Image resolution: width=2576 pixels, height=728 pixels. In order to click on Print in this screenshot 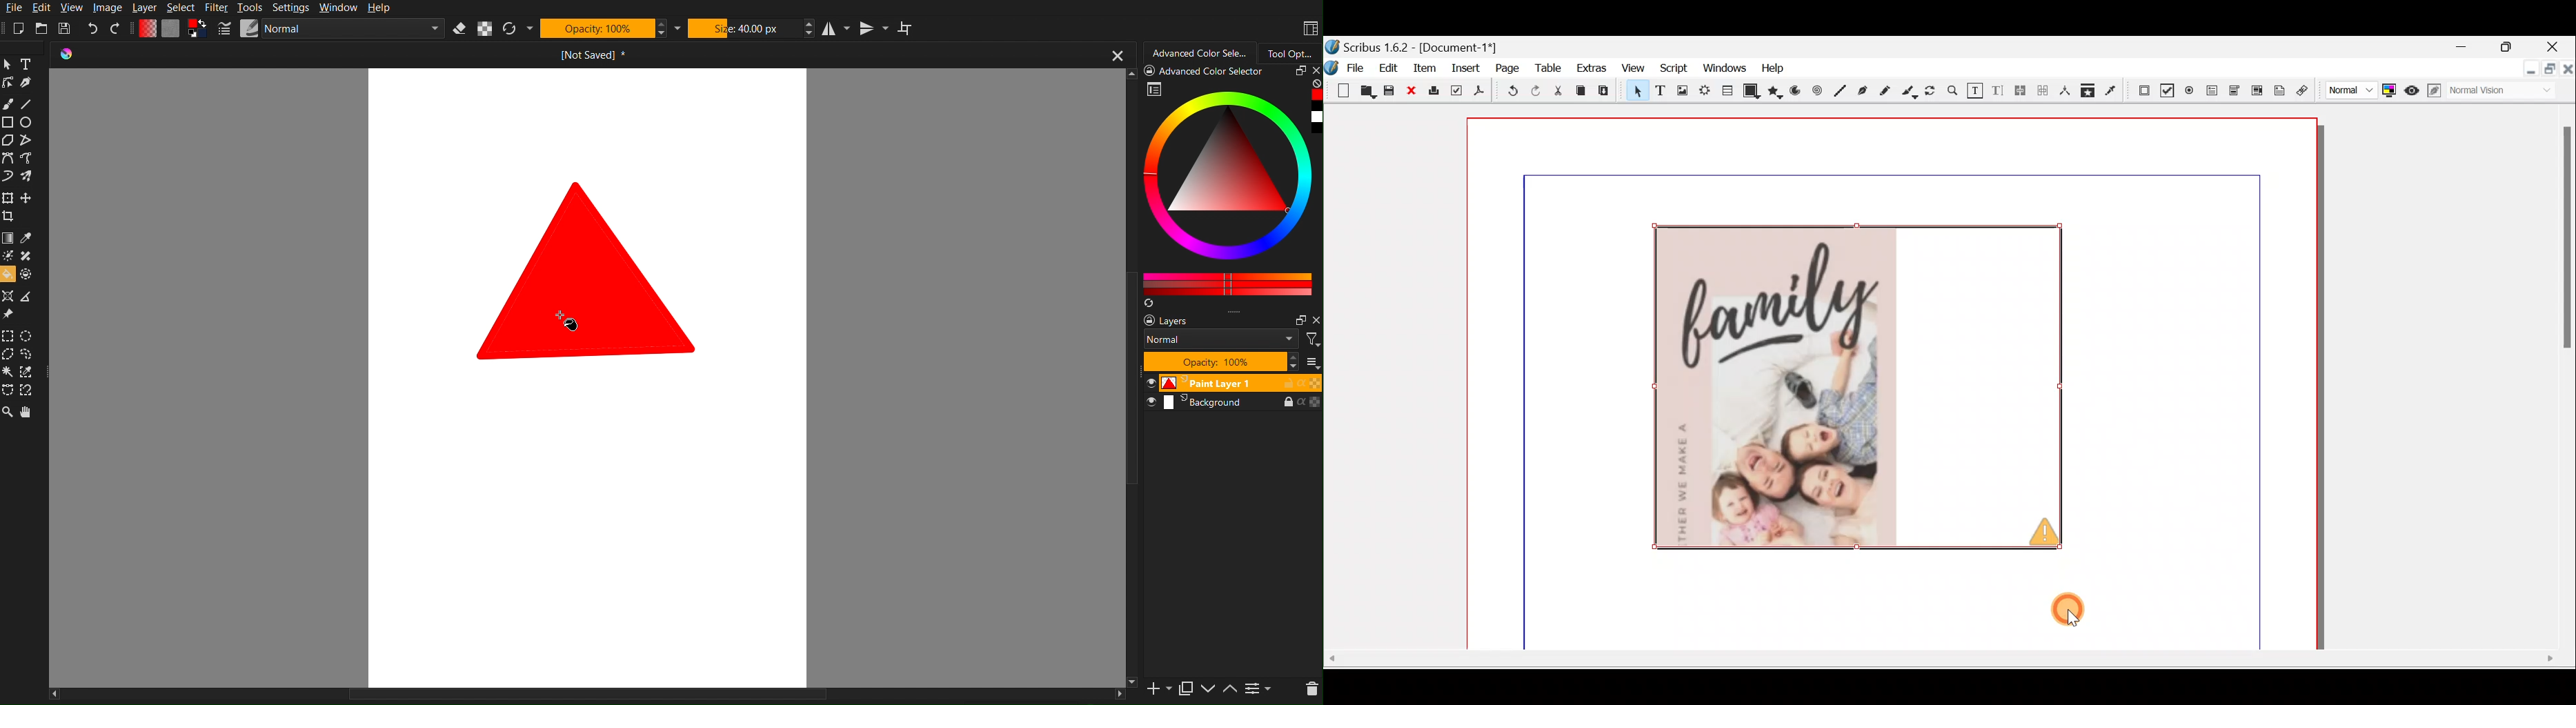, I will do `click(1432, 91)`.